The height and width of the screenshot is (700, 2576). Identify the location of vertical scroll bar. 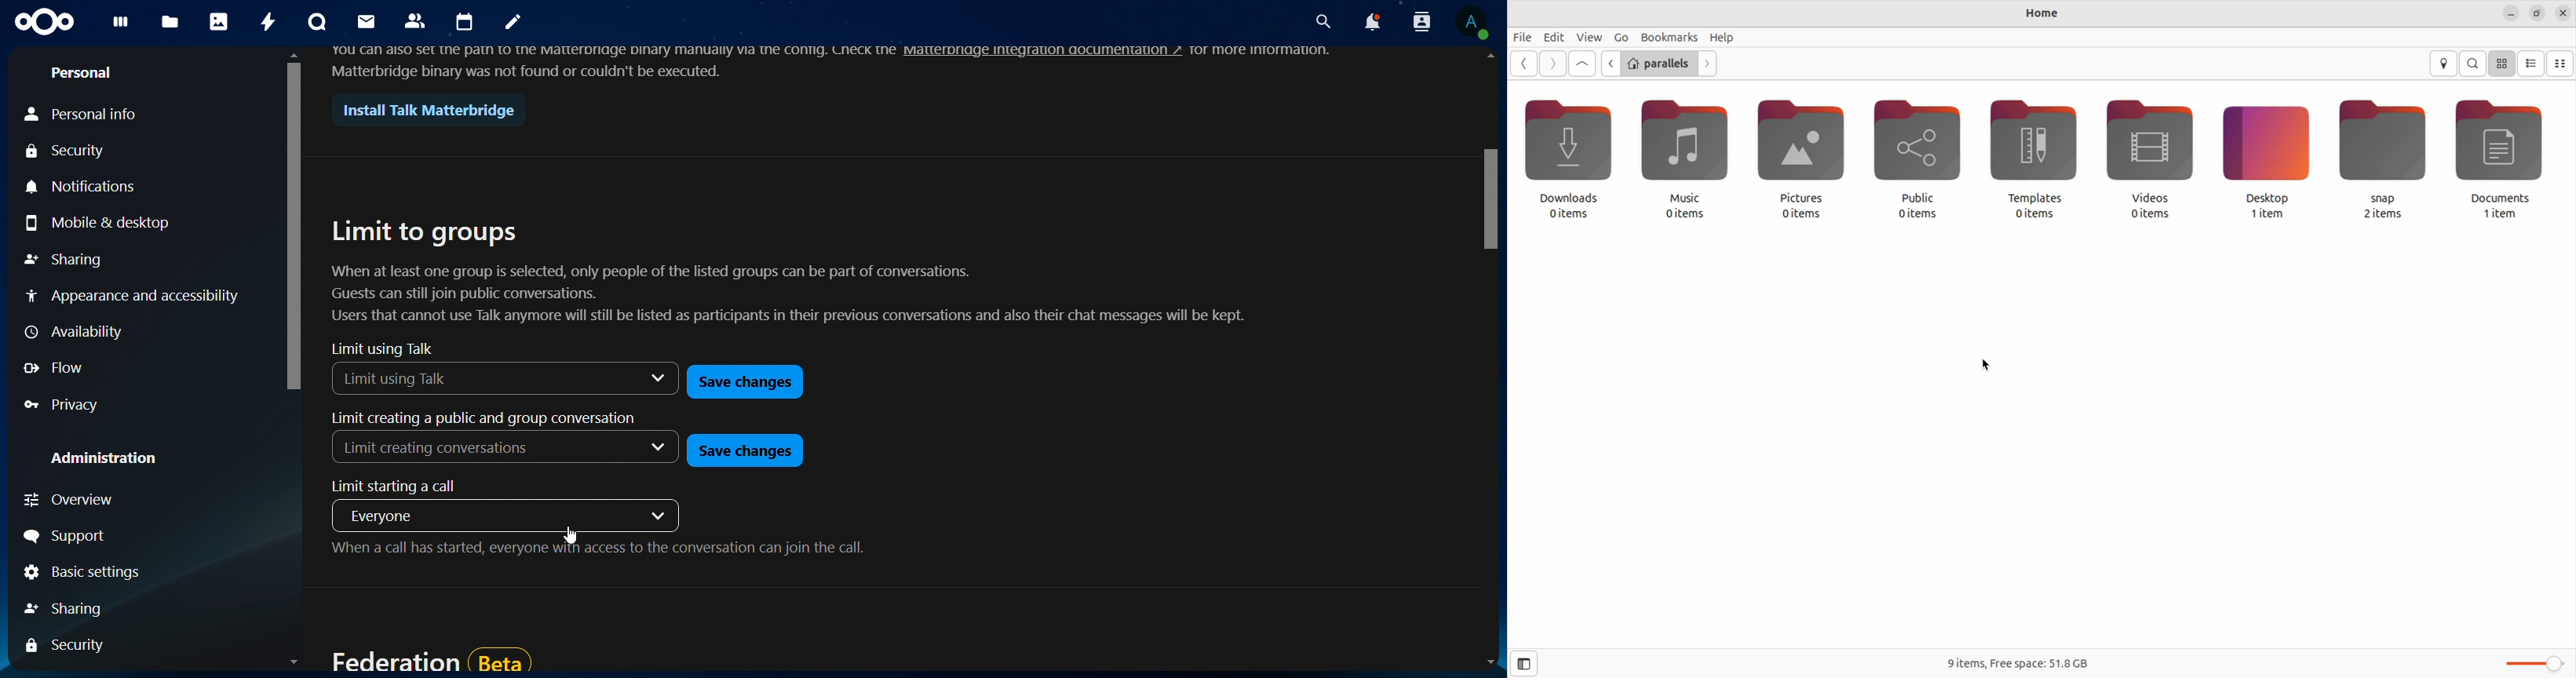
(291, 226).